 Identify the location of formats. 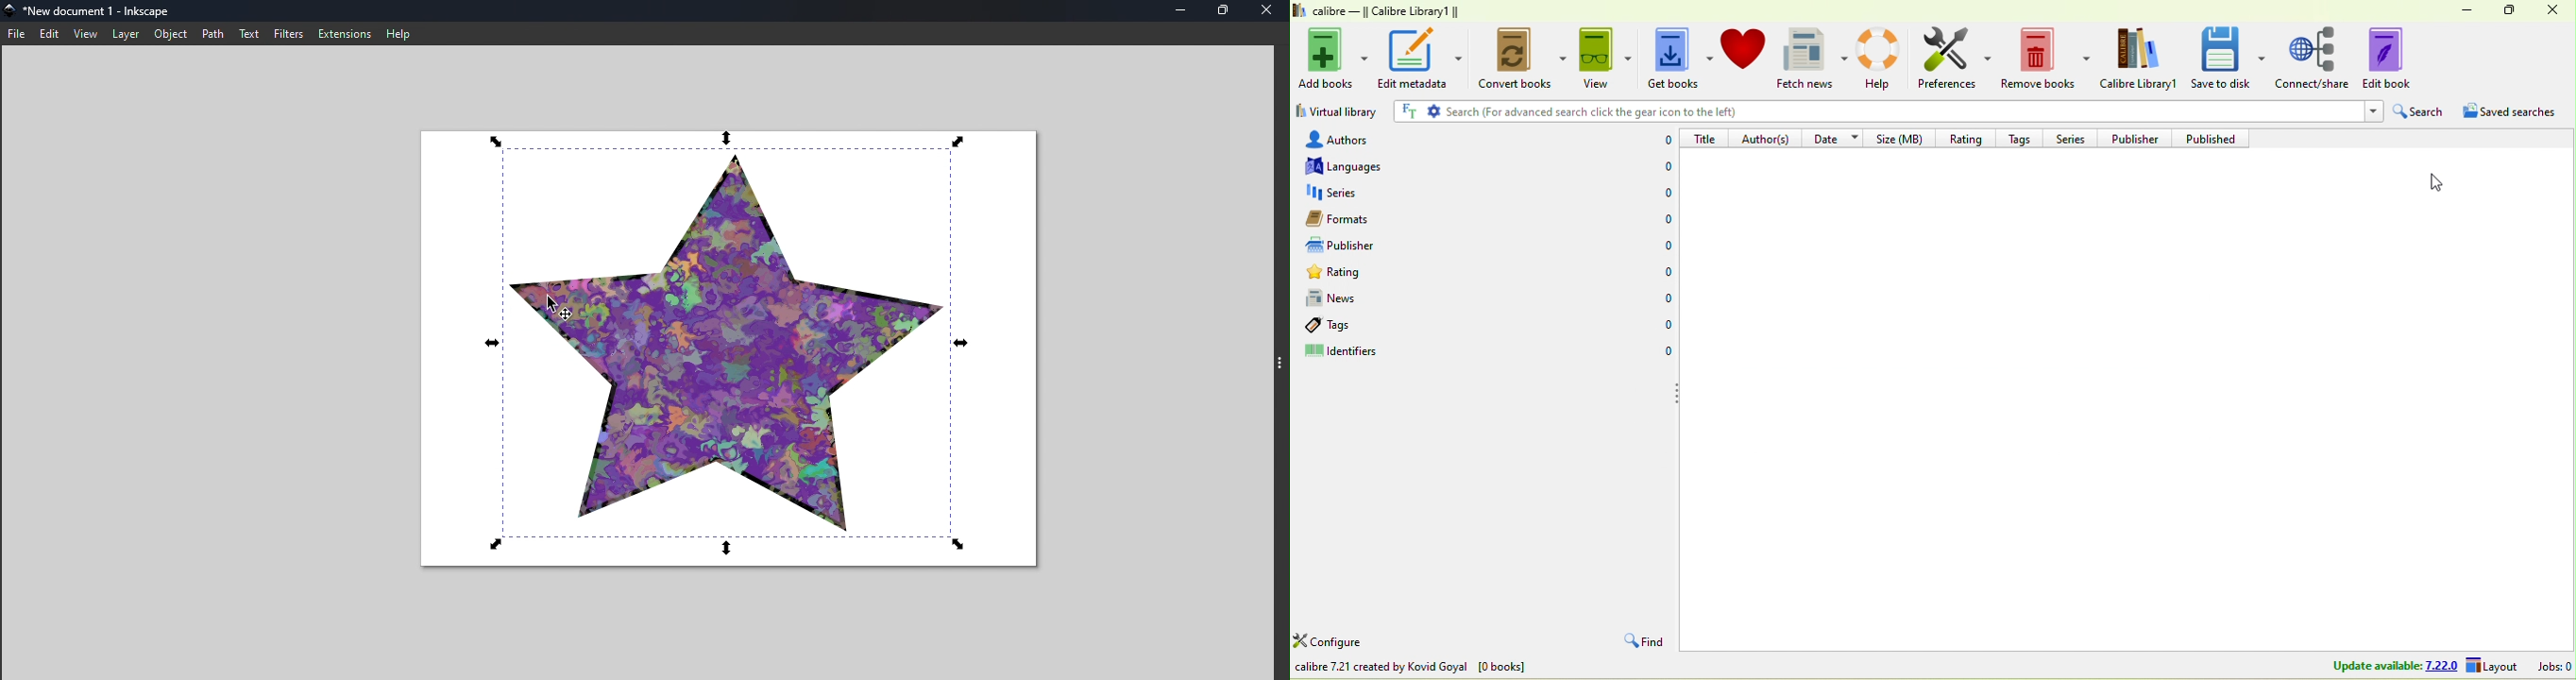
(1361, 219).